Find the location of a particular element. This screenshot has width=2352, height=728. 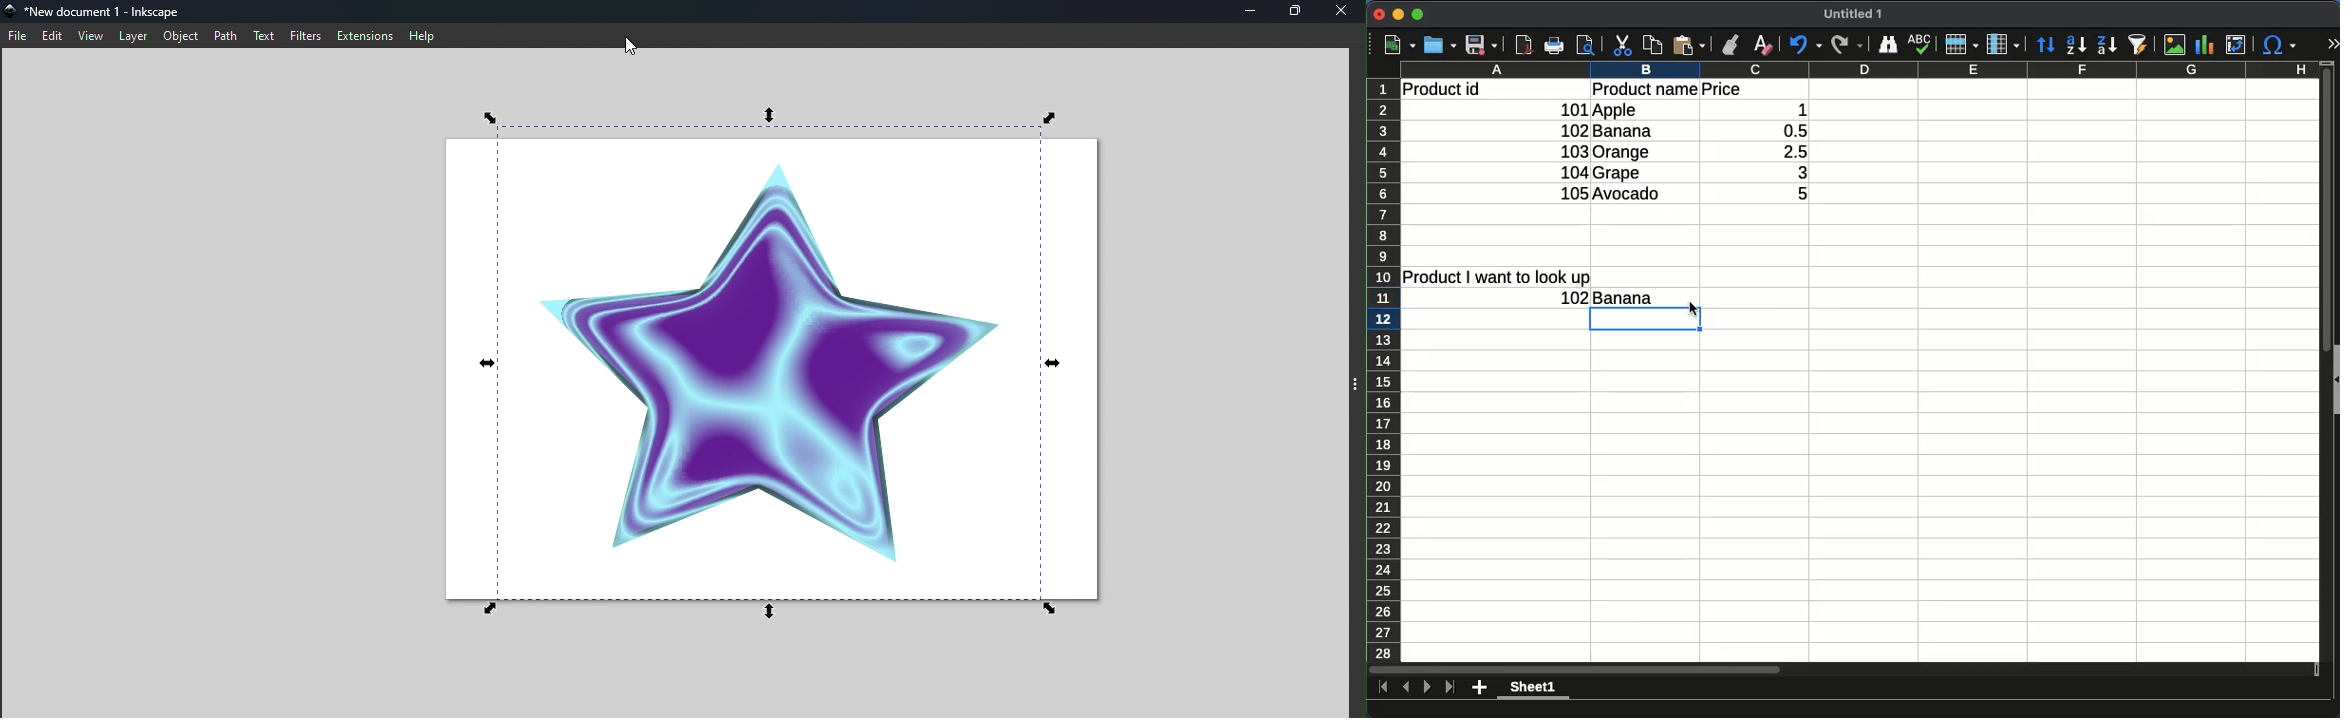

grape is located at coordinates (1618, 174).